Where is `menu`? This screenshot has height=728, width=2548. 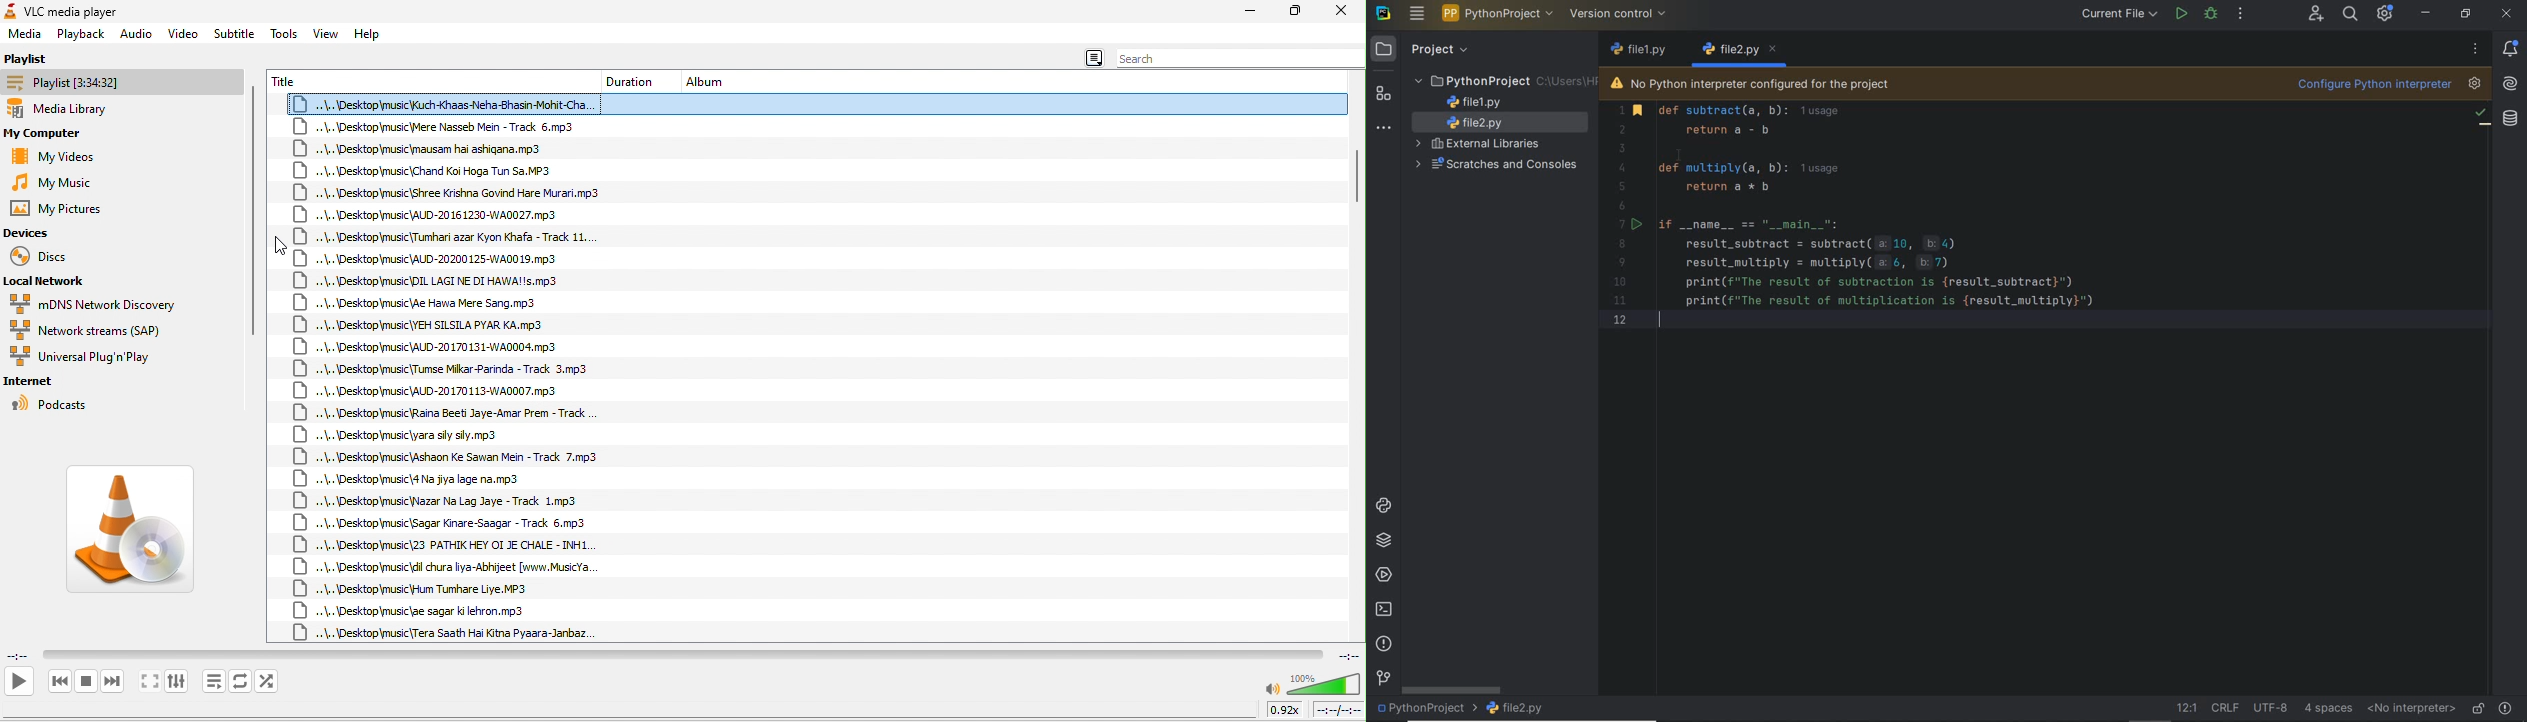
menu is located at coordinates (1092, 59).